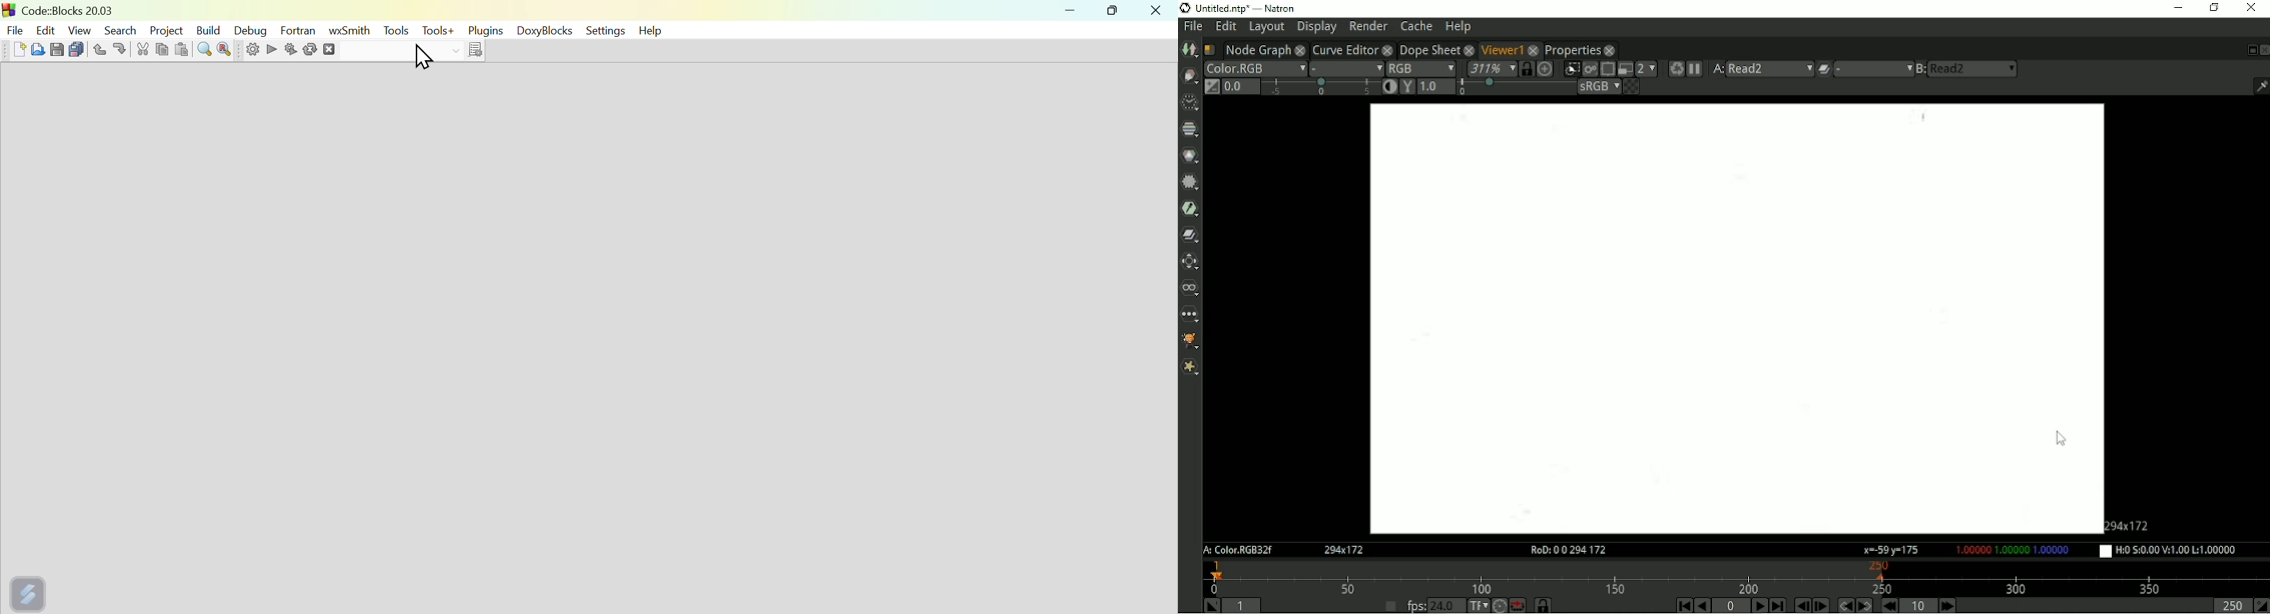  Describe the element at coordinates (80, 28) in the screenshot. I see `View` at that location.